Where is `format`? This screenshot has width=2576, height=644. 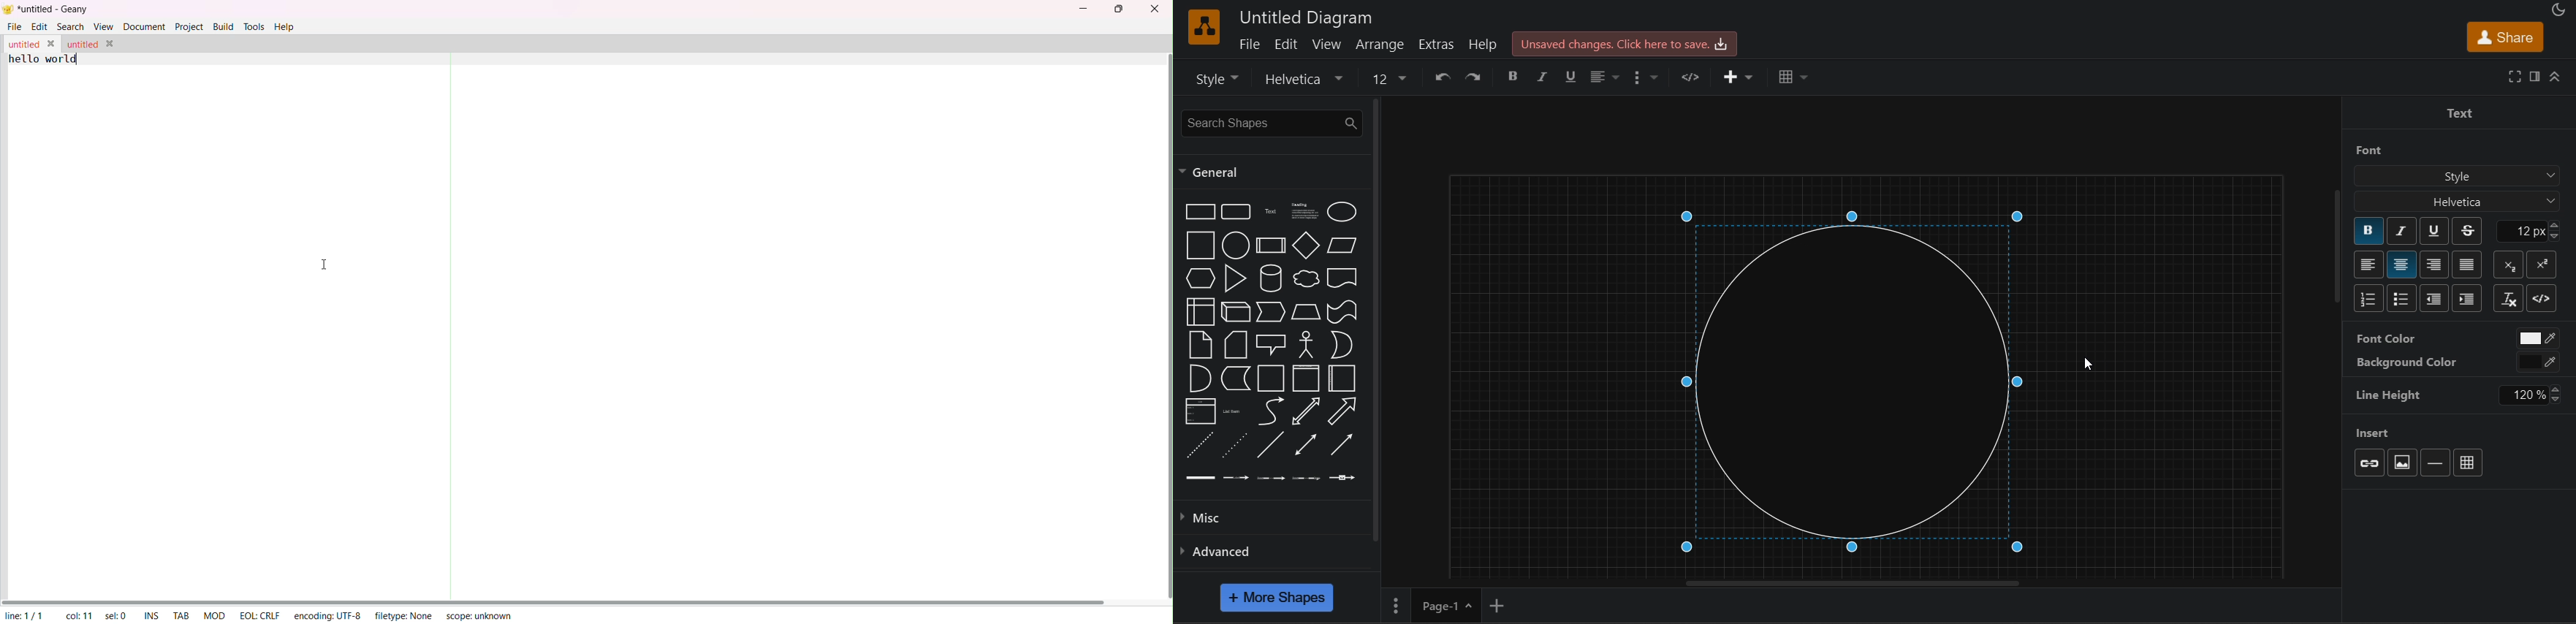 format is located at coordinates (1646, 78).